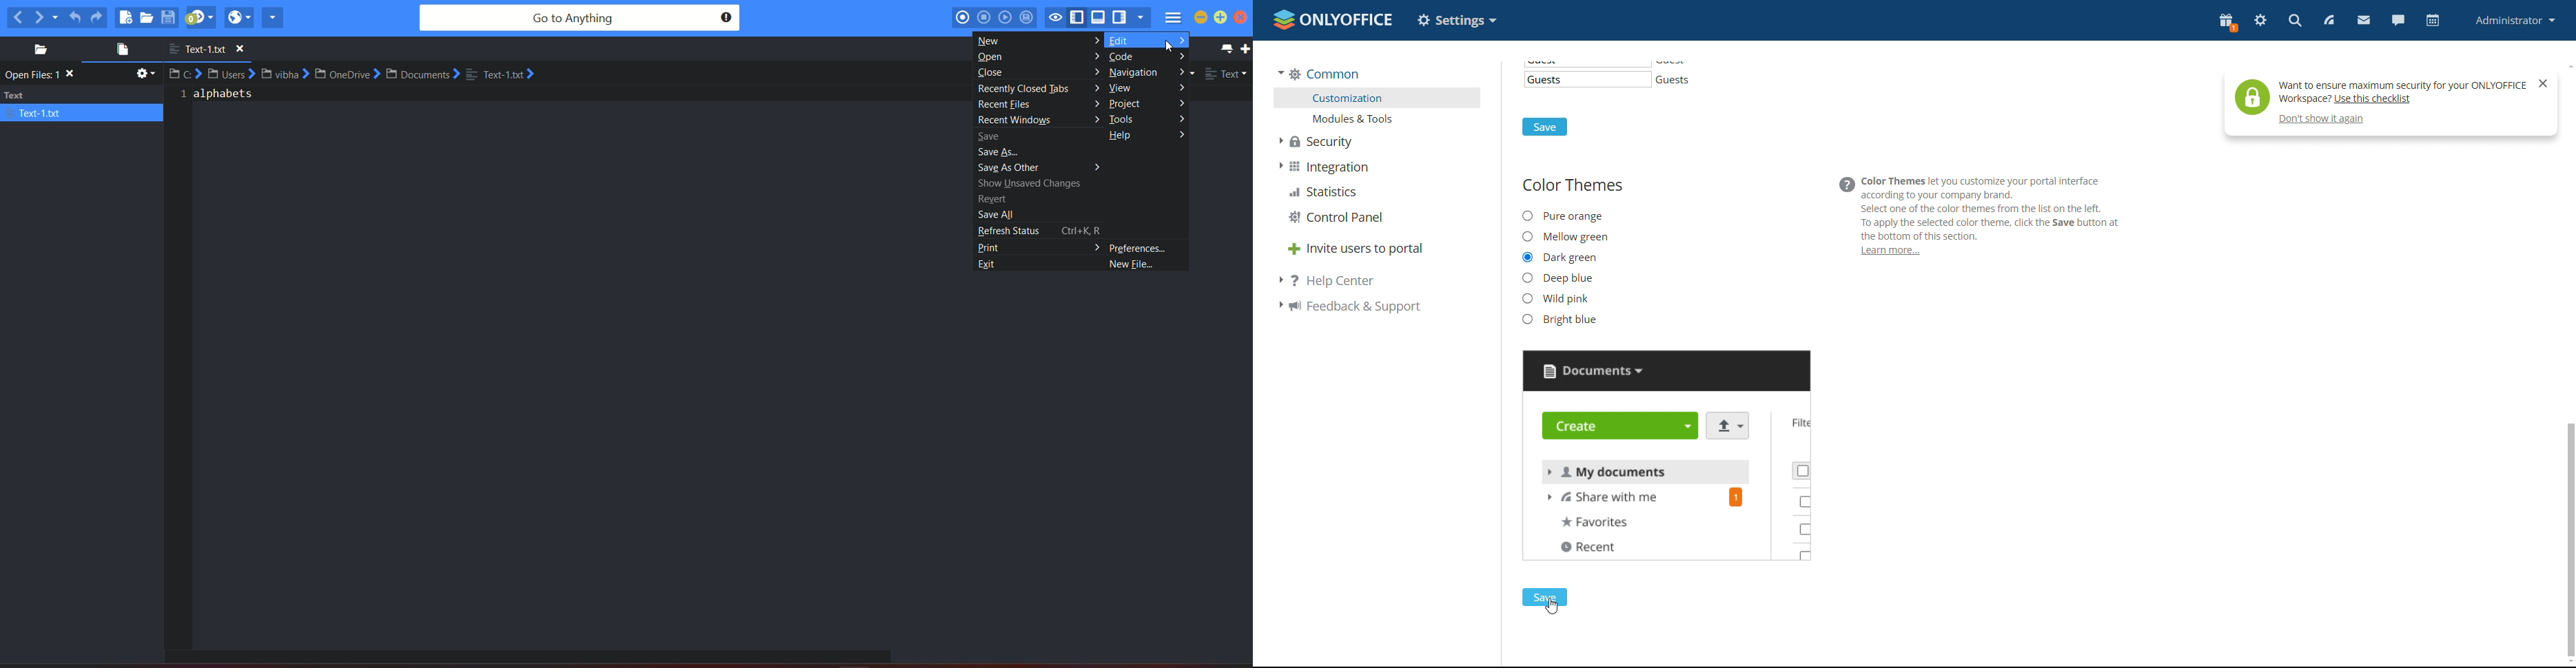 This screenshot has width=2576, height=672. Describe the element at coordinates (1544, 127) in the screenshot. I see `save` at that location.